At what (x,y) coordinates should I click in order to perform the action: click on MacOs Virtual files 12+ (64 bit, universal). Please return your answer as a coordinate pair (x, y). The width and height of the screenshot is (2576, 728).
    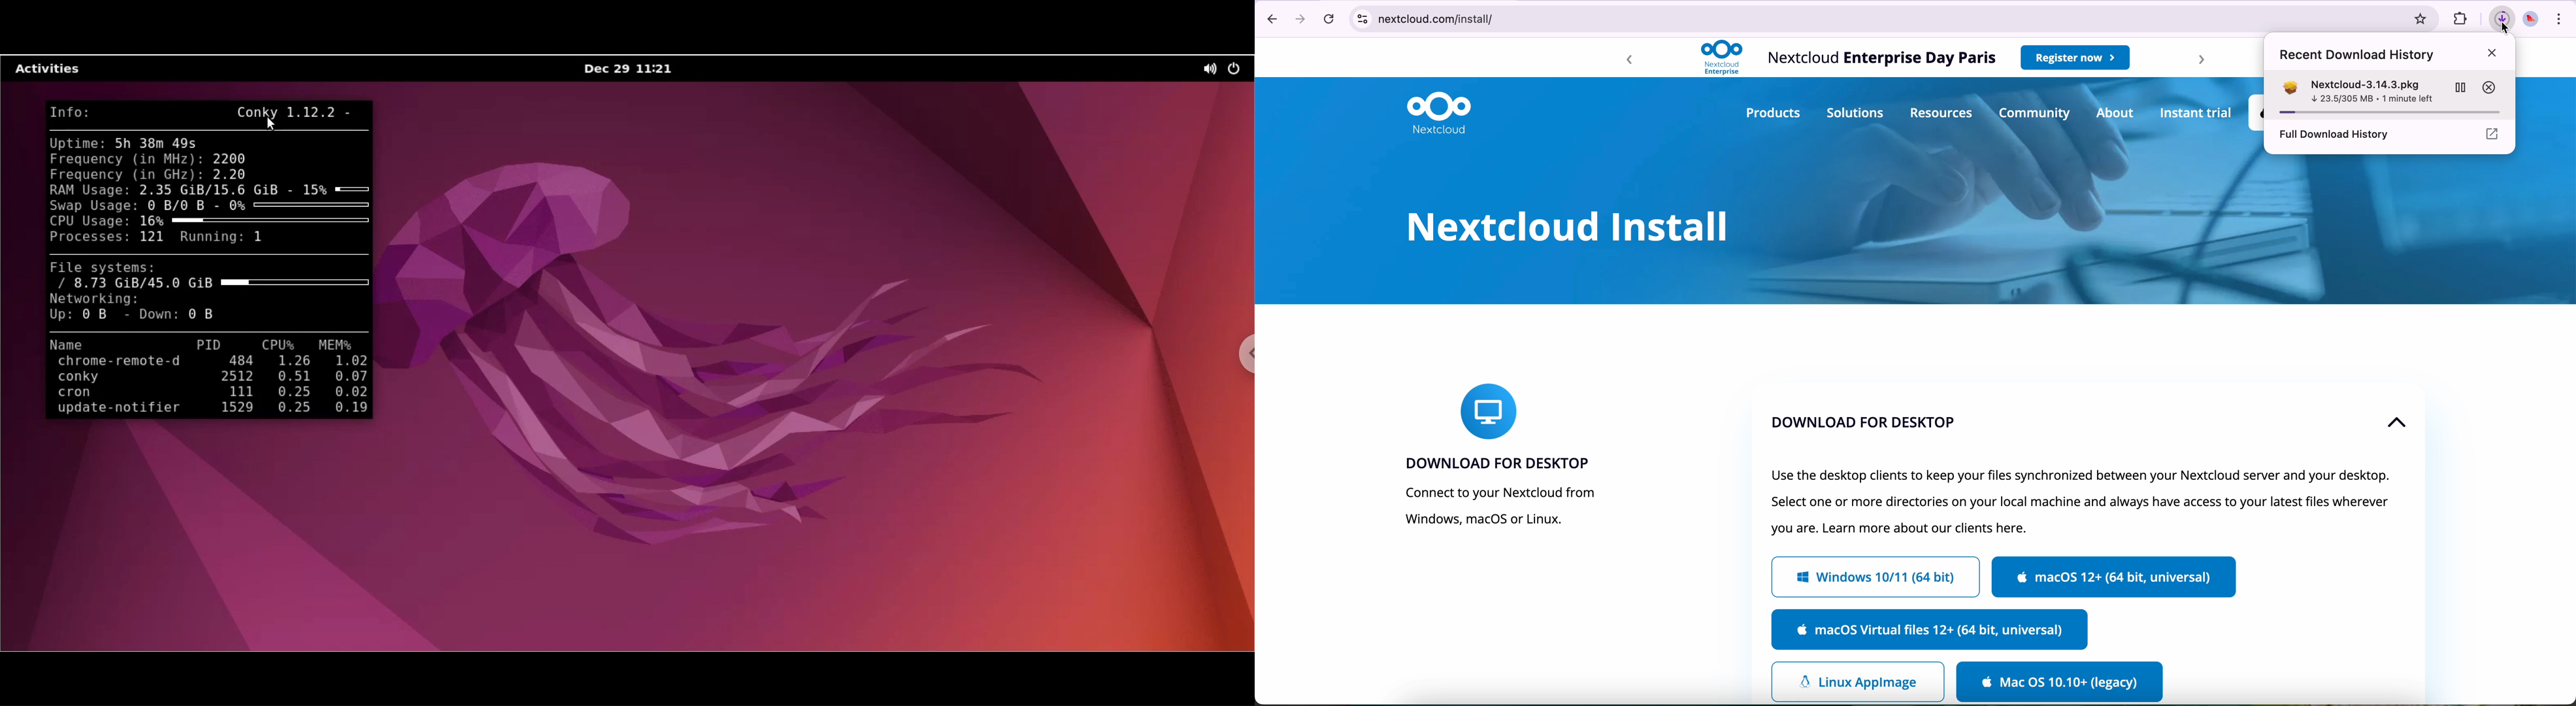
    Looking at the image, I should click on (1931, 631).